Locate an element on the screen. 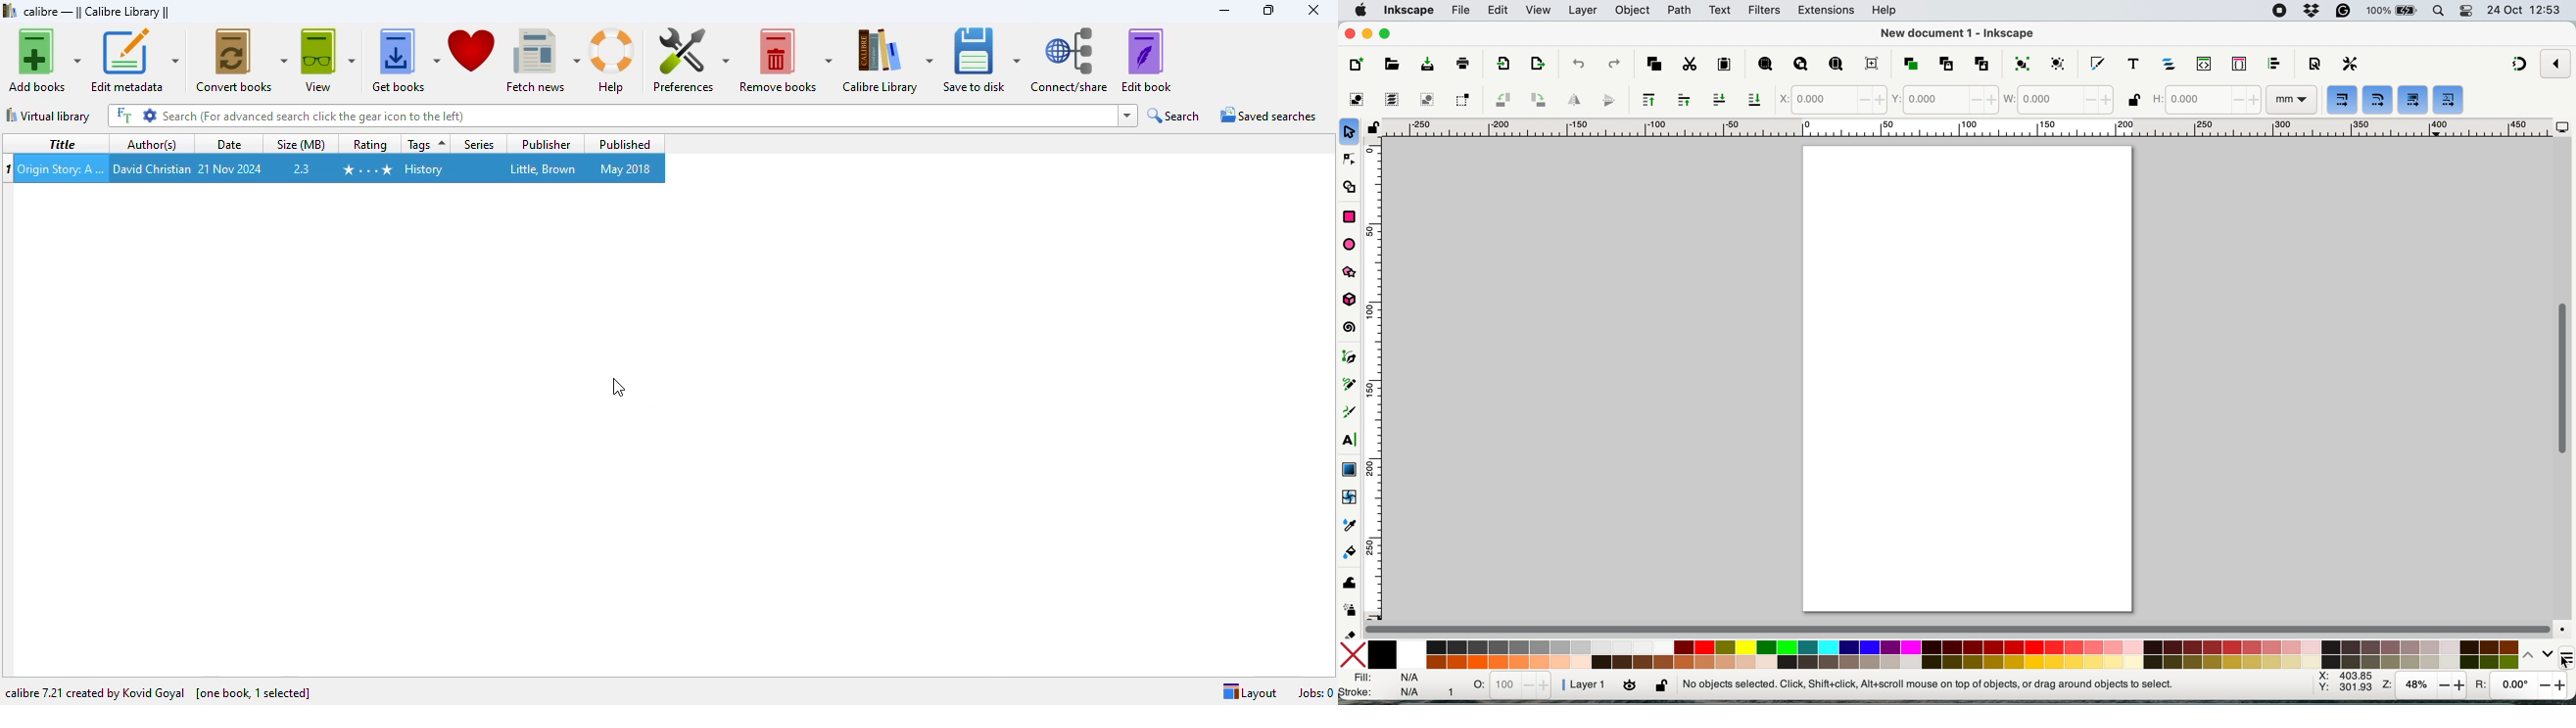 This screenshot has width=2576, height=728. preferences is located at coordinates (690, 59).